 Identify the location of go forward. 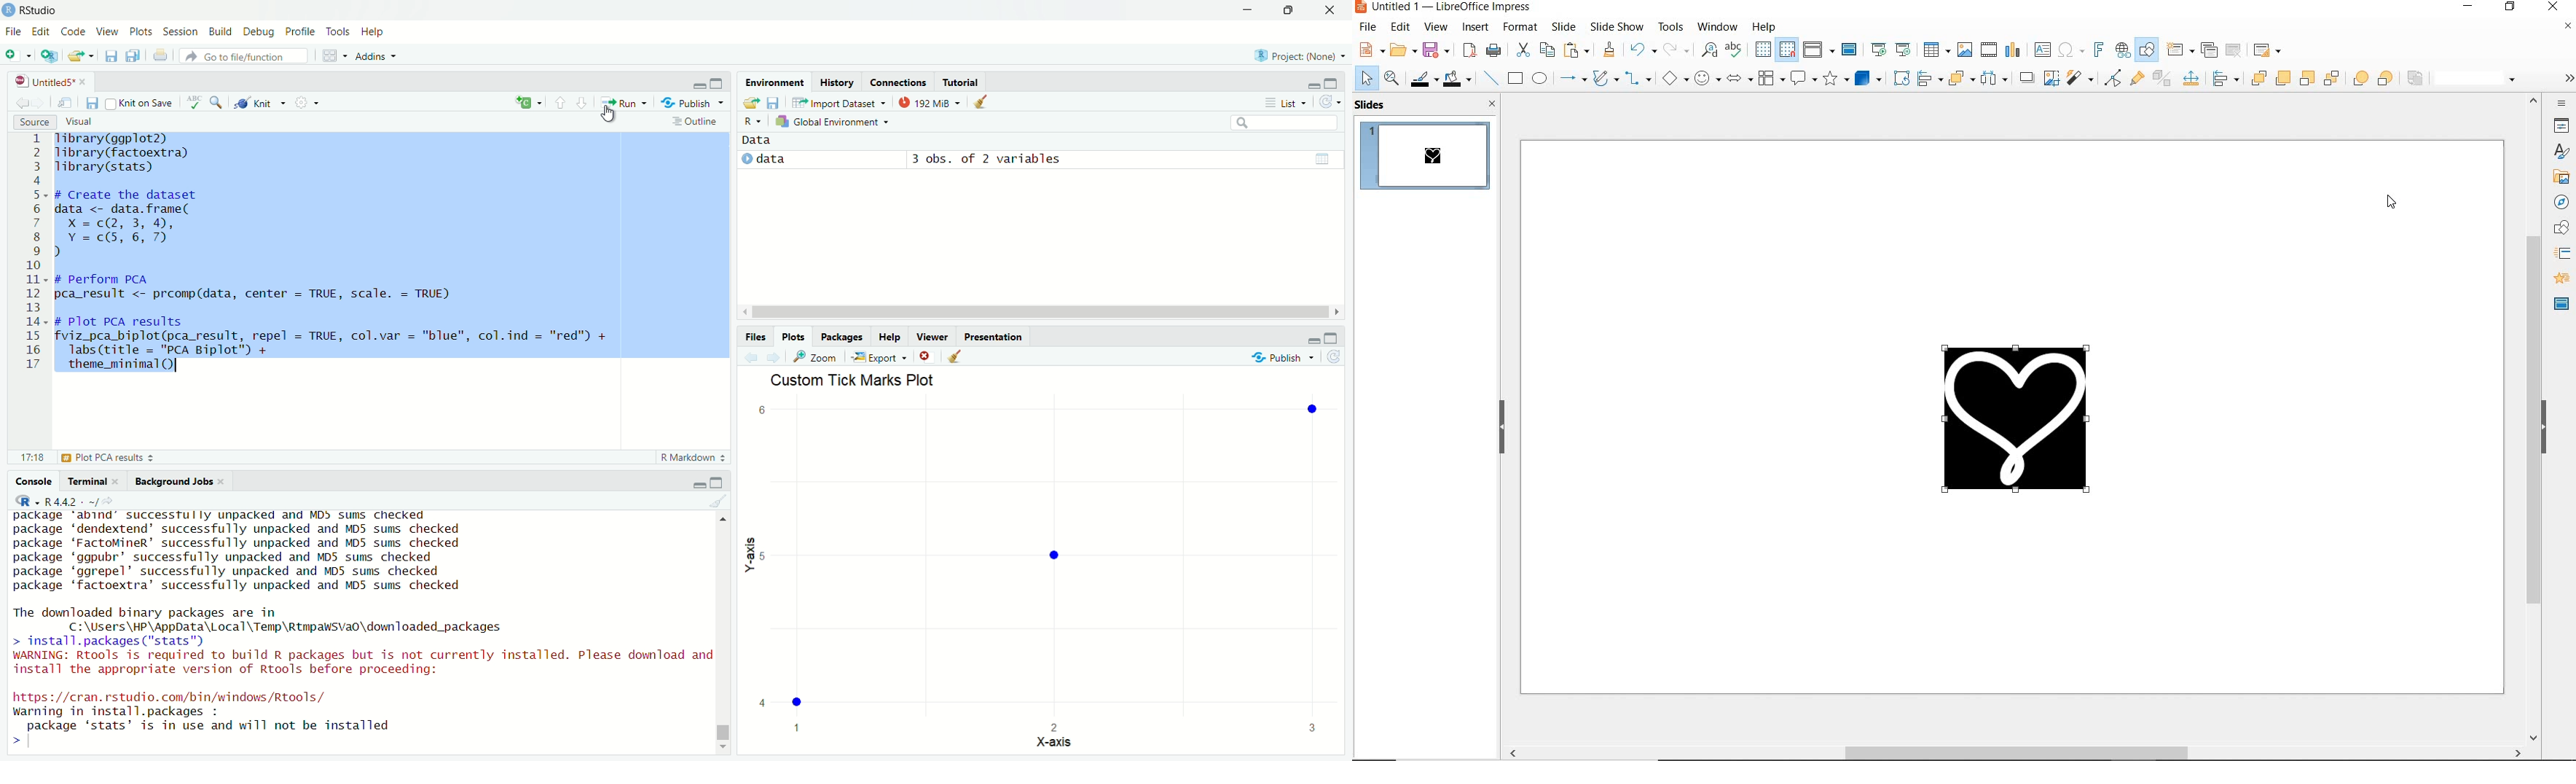
(775, 357).